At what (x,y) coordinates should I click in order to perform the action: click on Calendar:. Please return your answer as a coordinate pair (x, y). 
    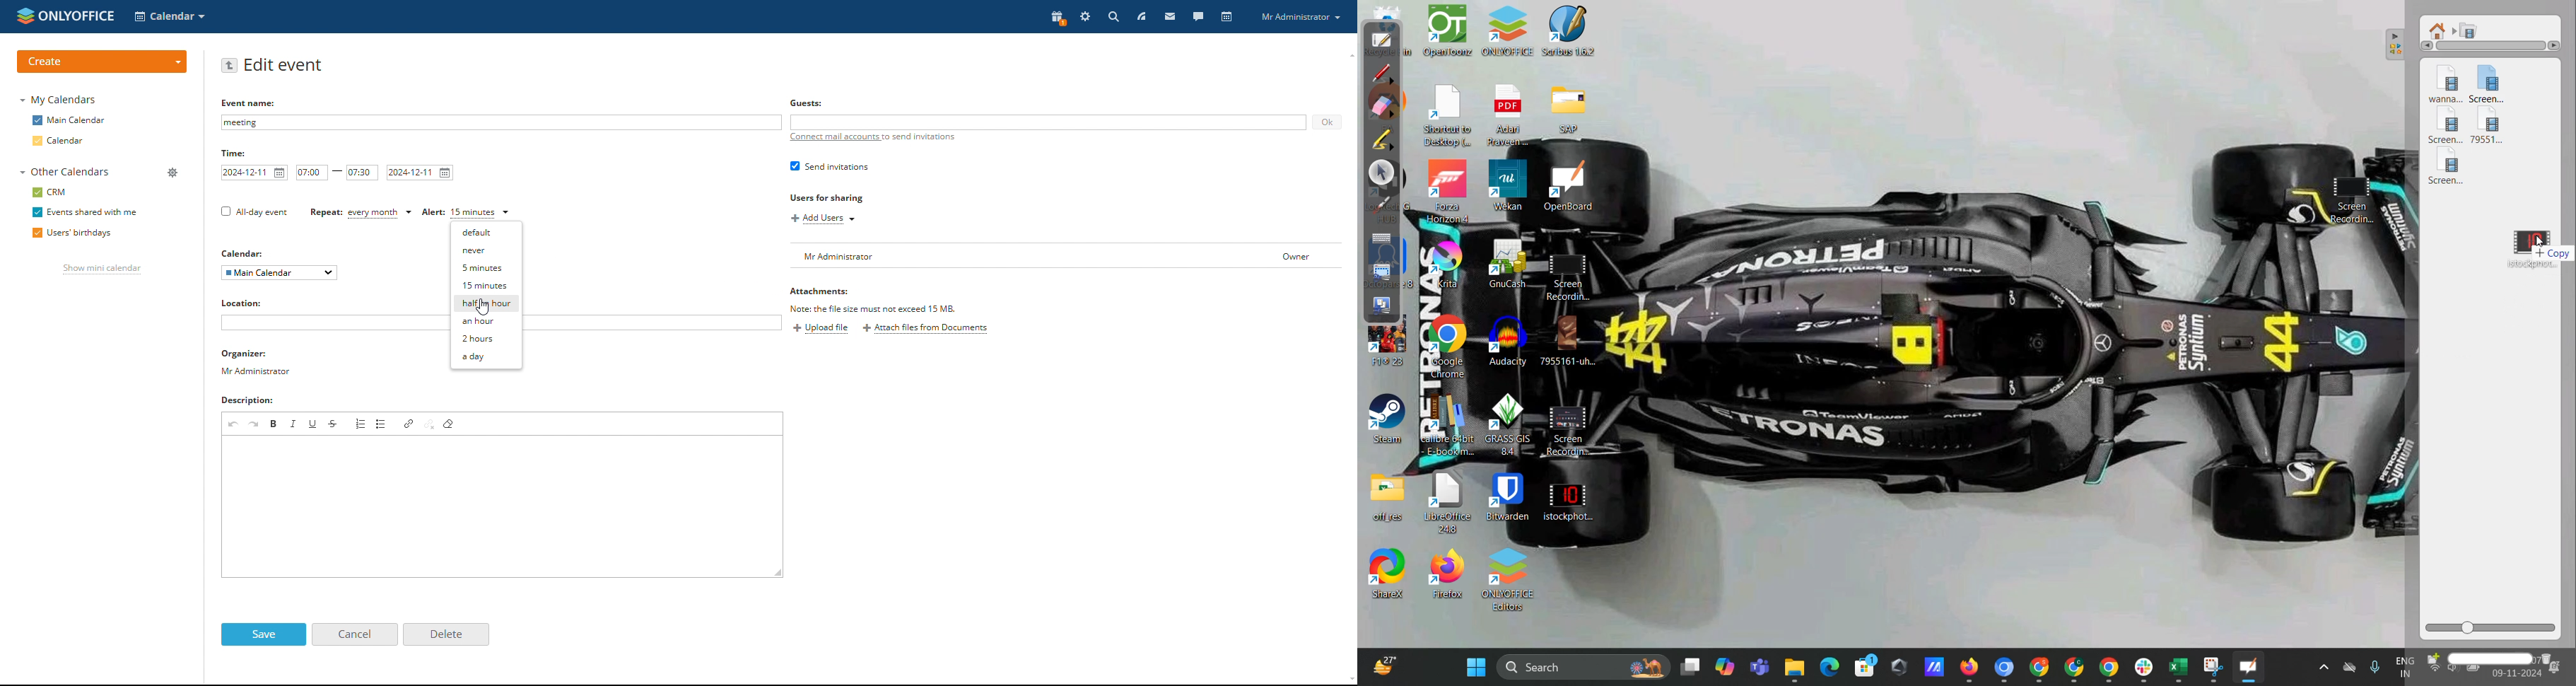
    Looking at the image, I should click on (241, 251).